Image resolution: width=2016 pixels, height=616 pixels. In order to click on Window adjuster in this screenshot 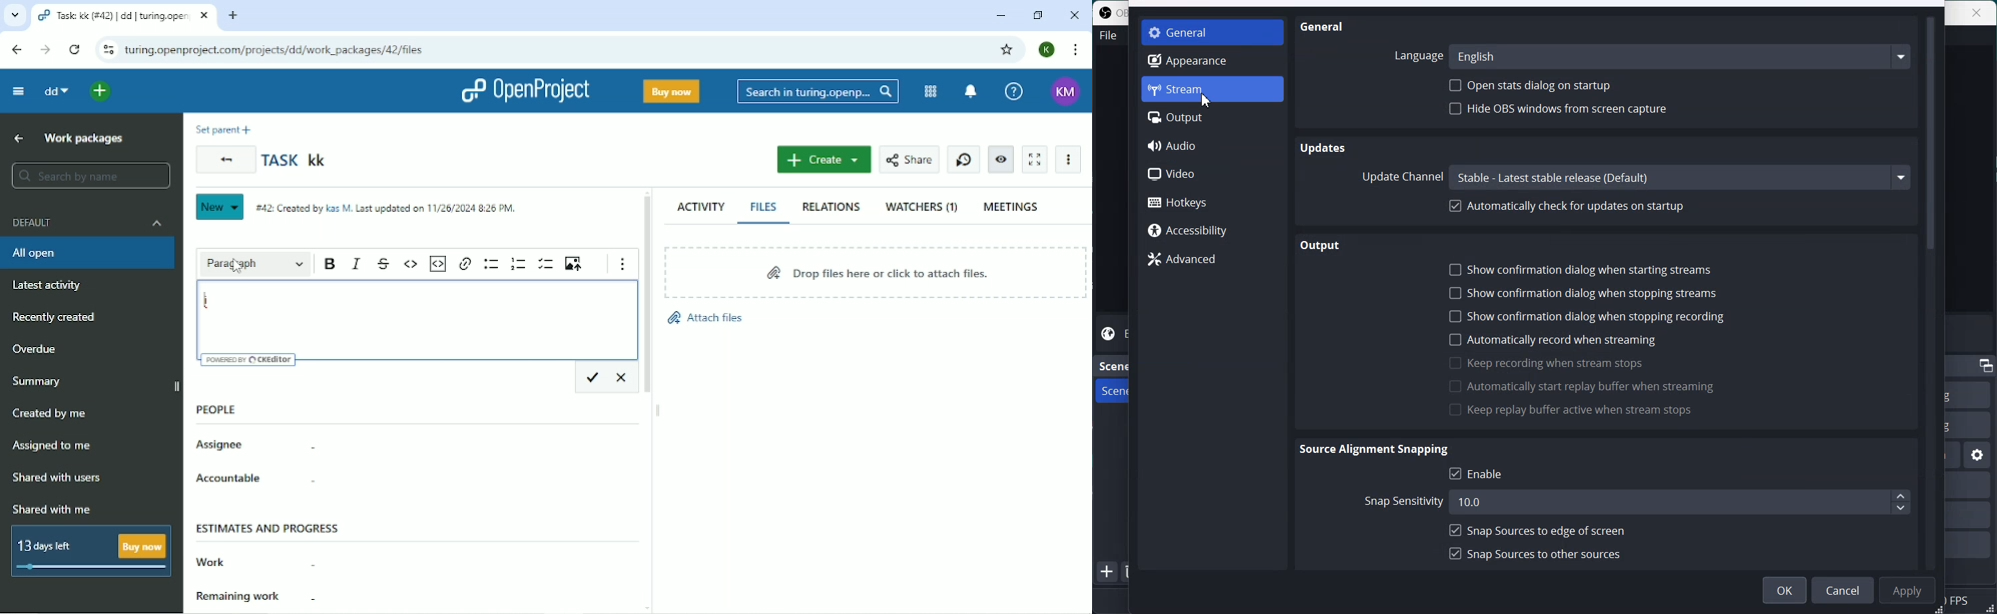, I will do `click(1940, 609)`.